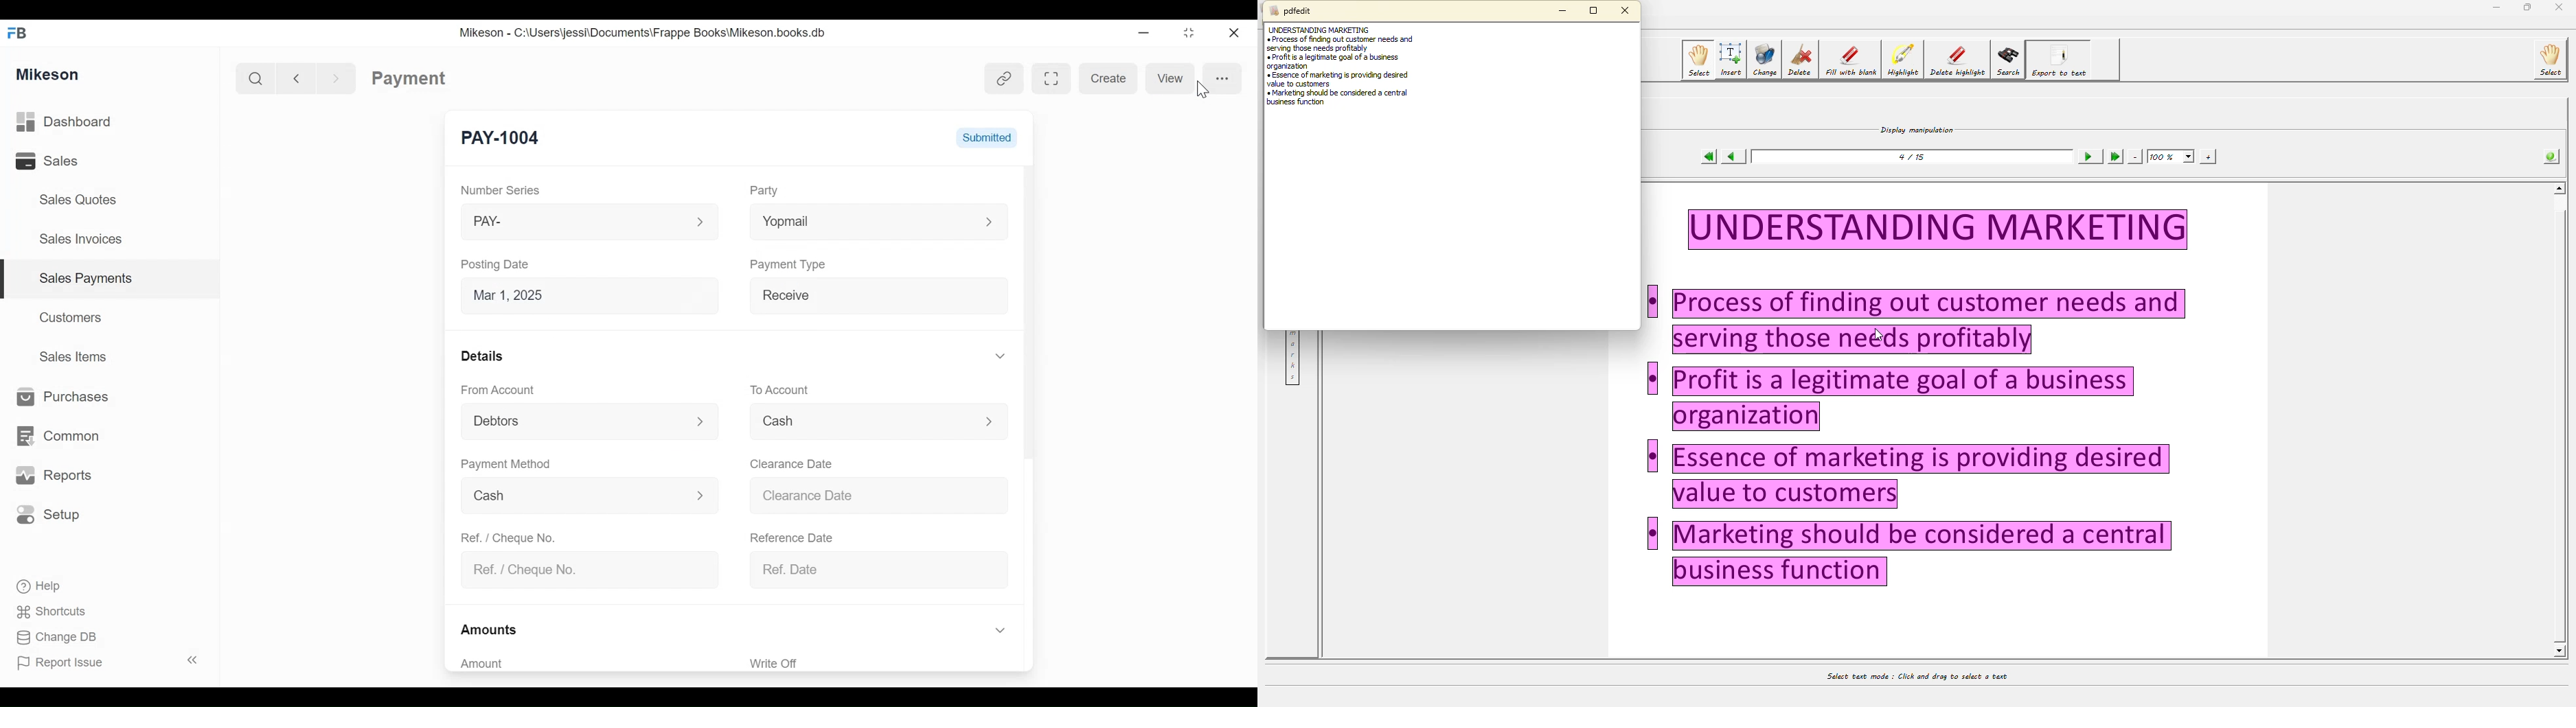  Describe the element at coordinates (21, 31) in the screenshot. I see `FB` at that location.